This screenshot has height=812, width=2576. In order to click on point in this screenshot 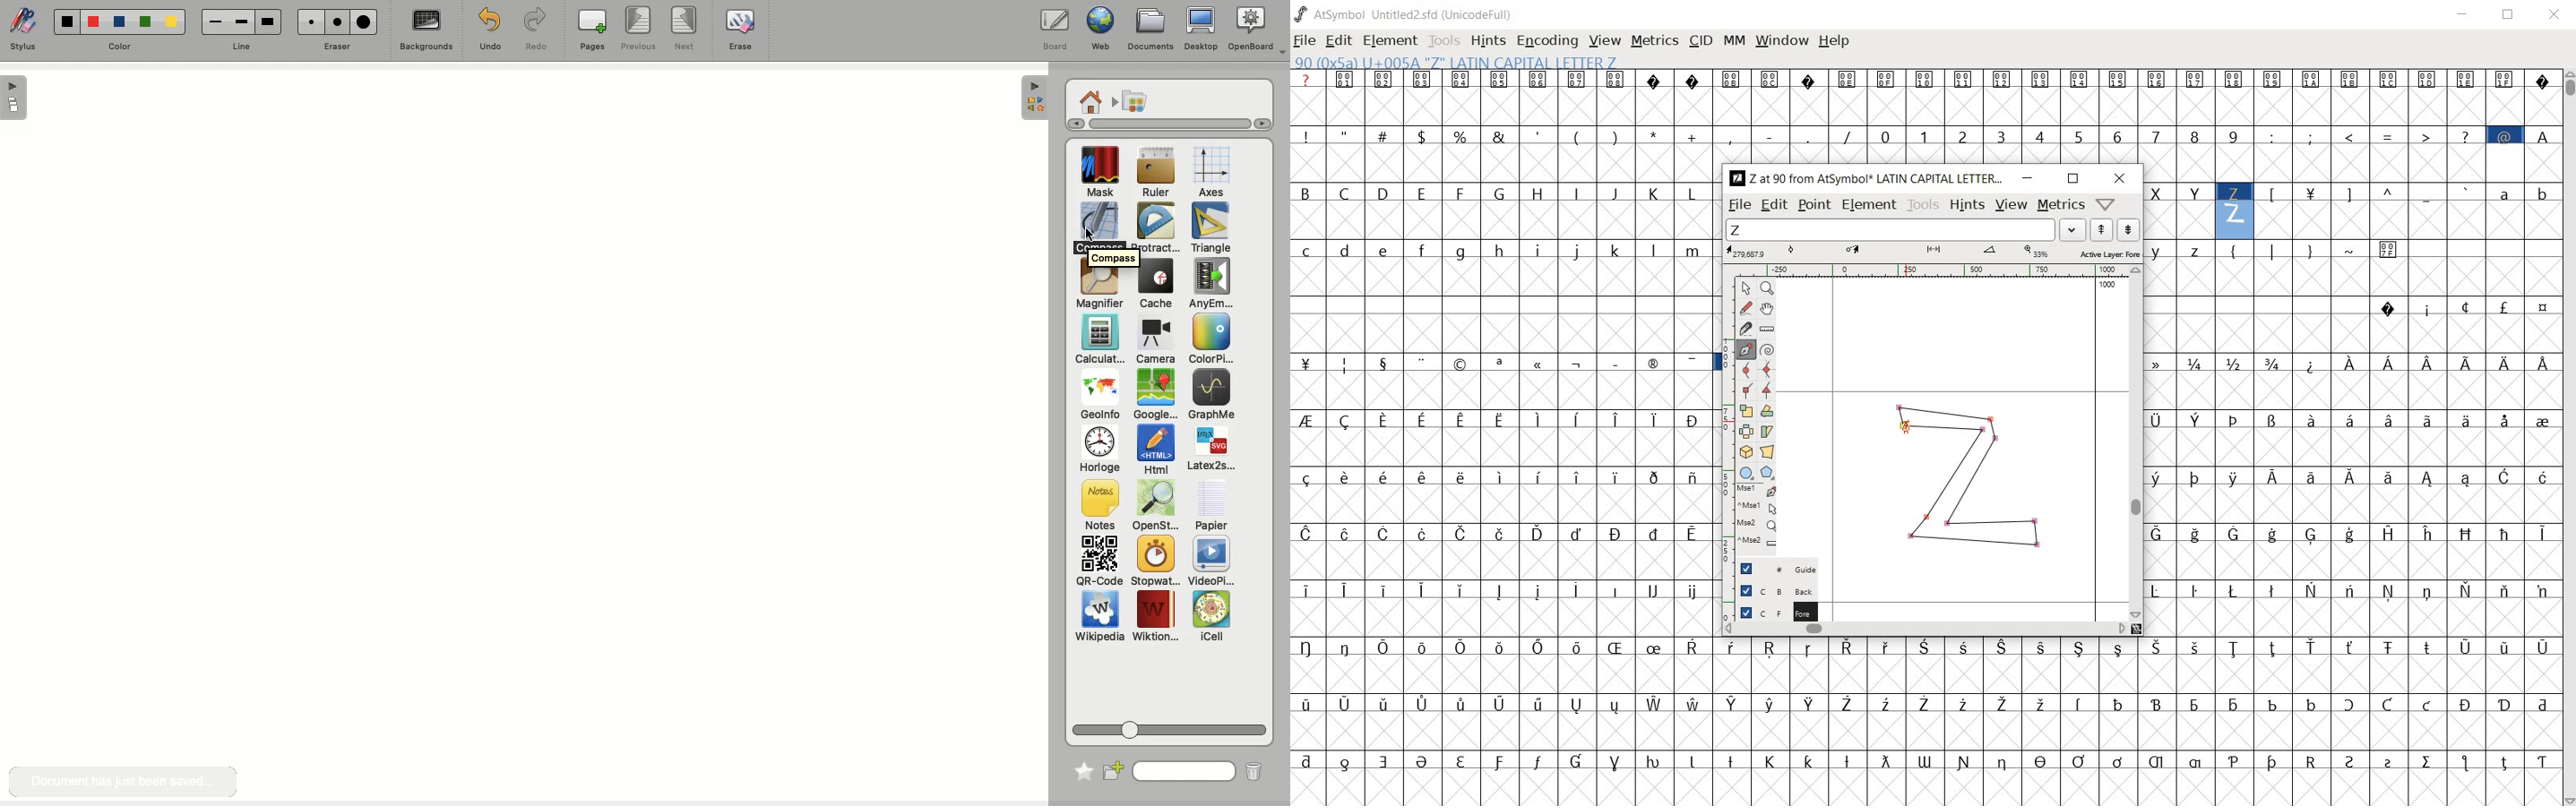, I will do `click(1814, 206)`.